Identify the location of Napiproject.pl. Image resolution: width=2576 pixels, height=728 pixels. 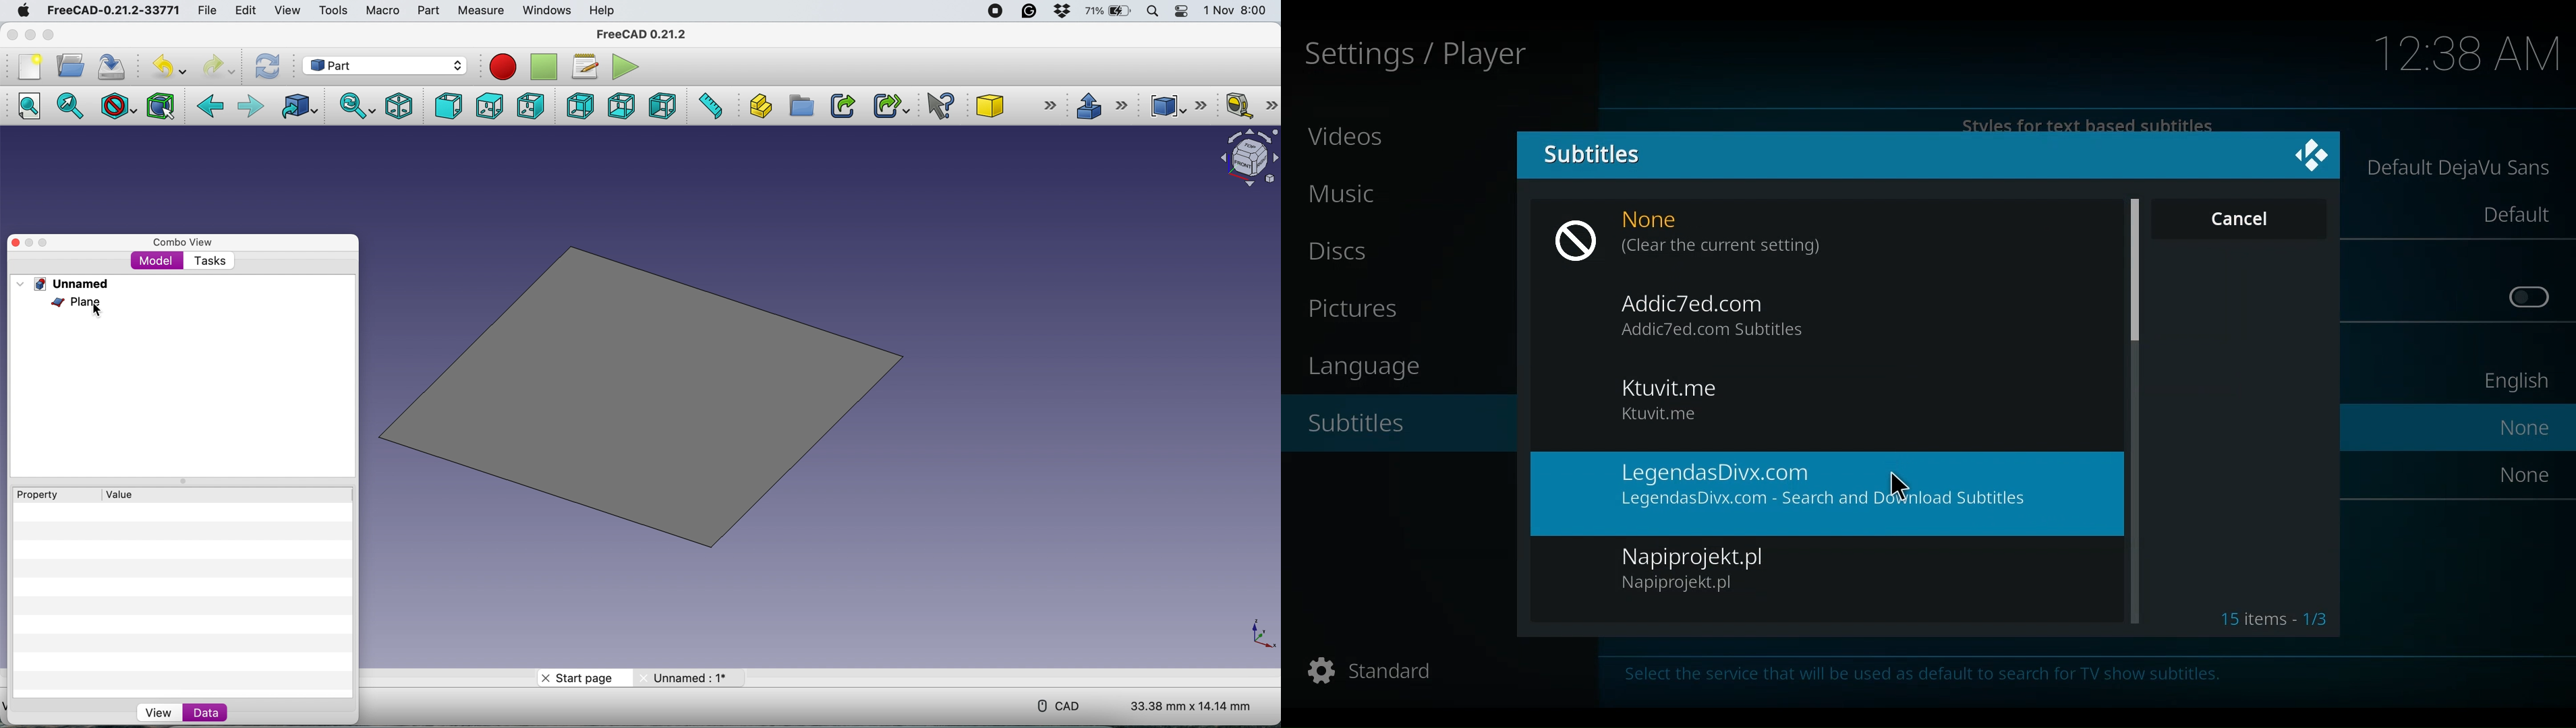
(1703, 557).